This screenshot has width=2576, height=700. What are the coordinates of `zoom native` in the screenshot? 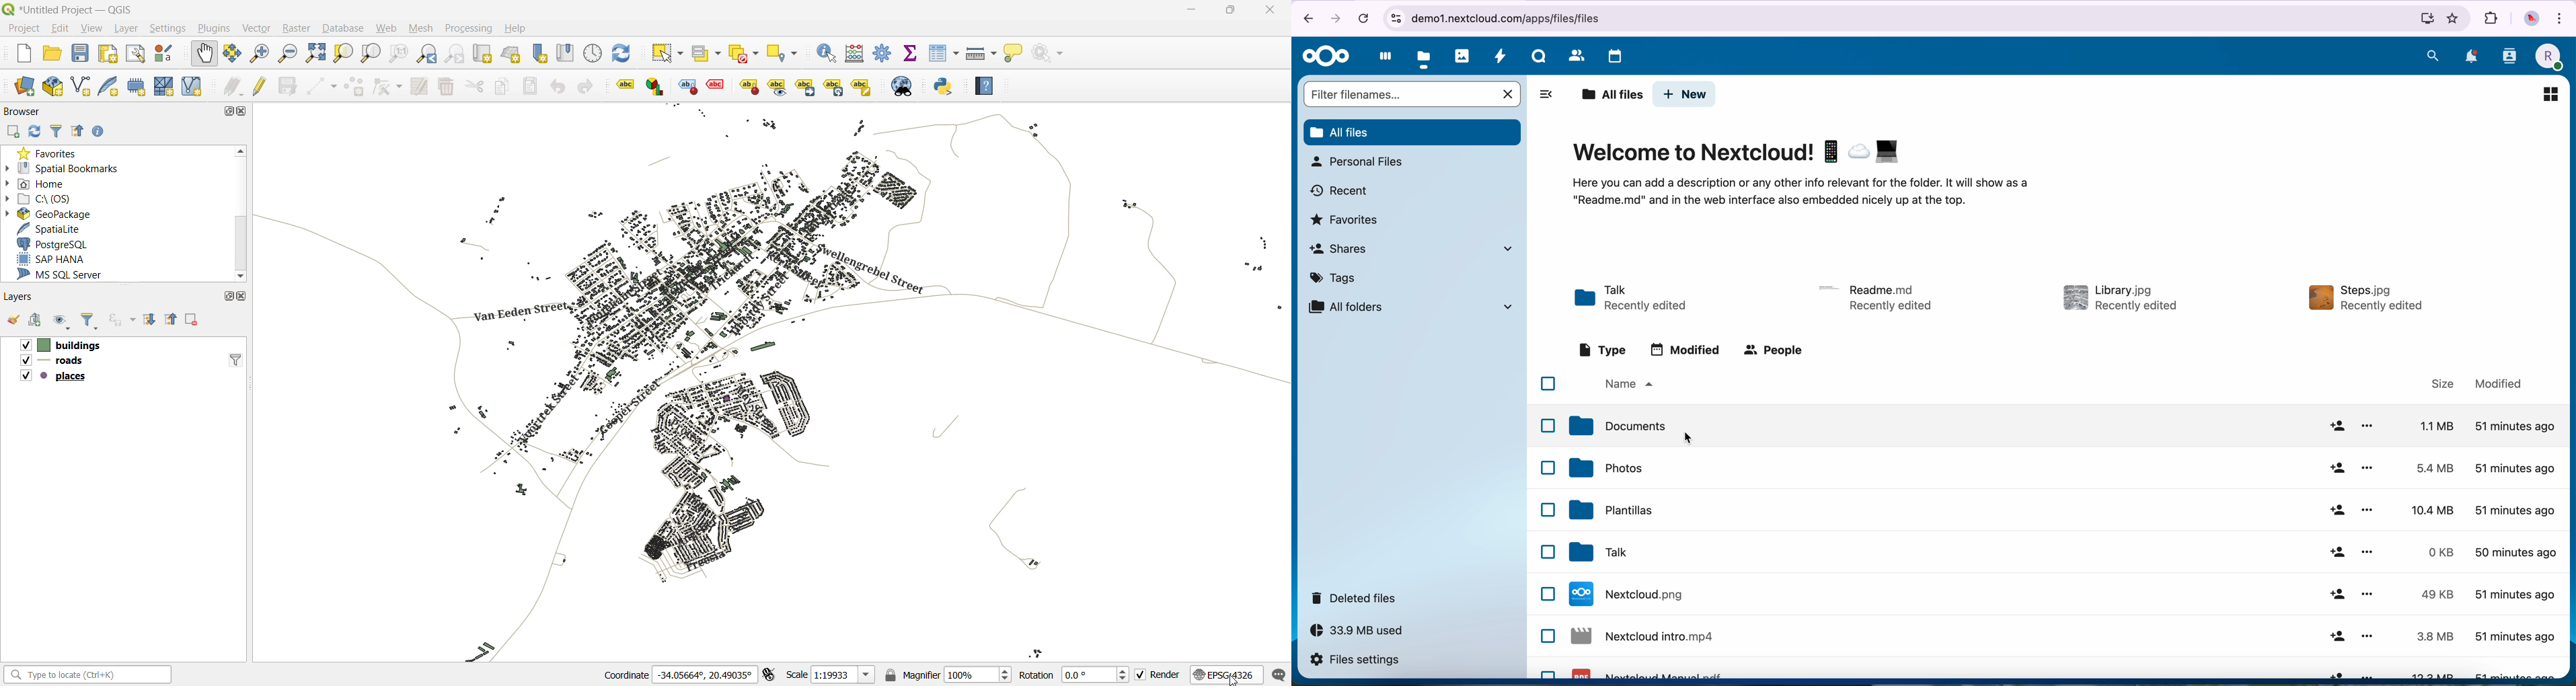 It's located at (398, 54).